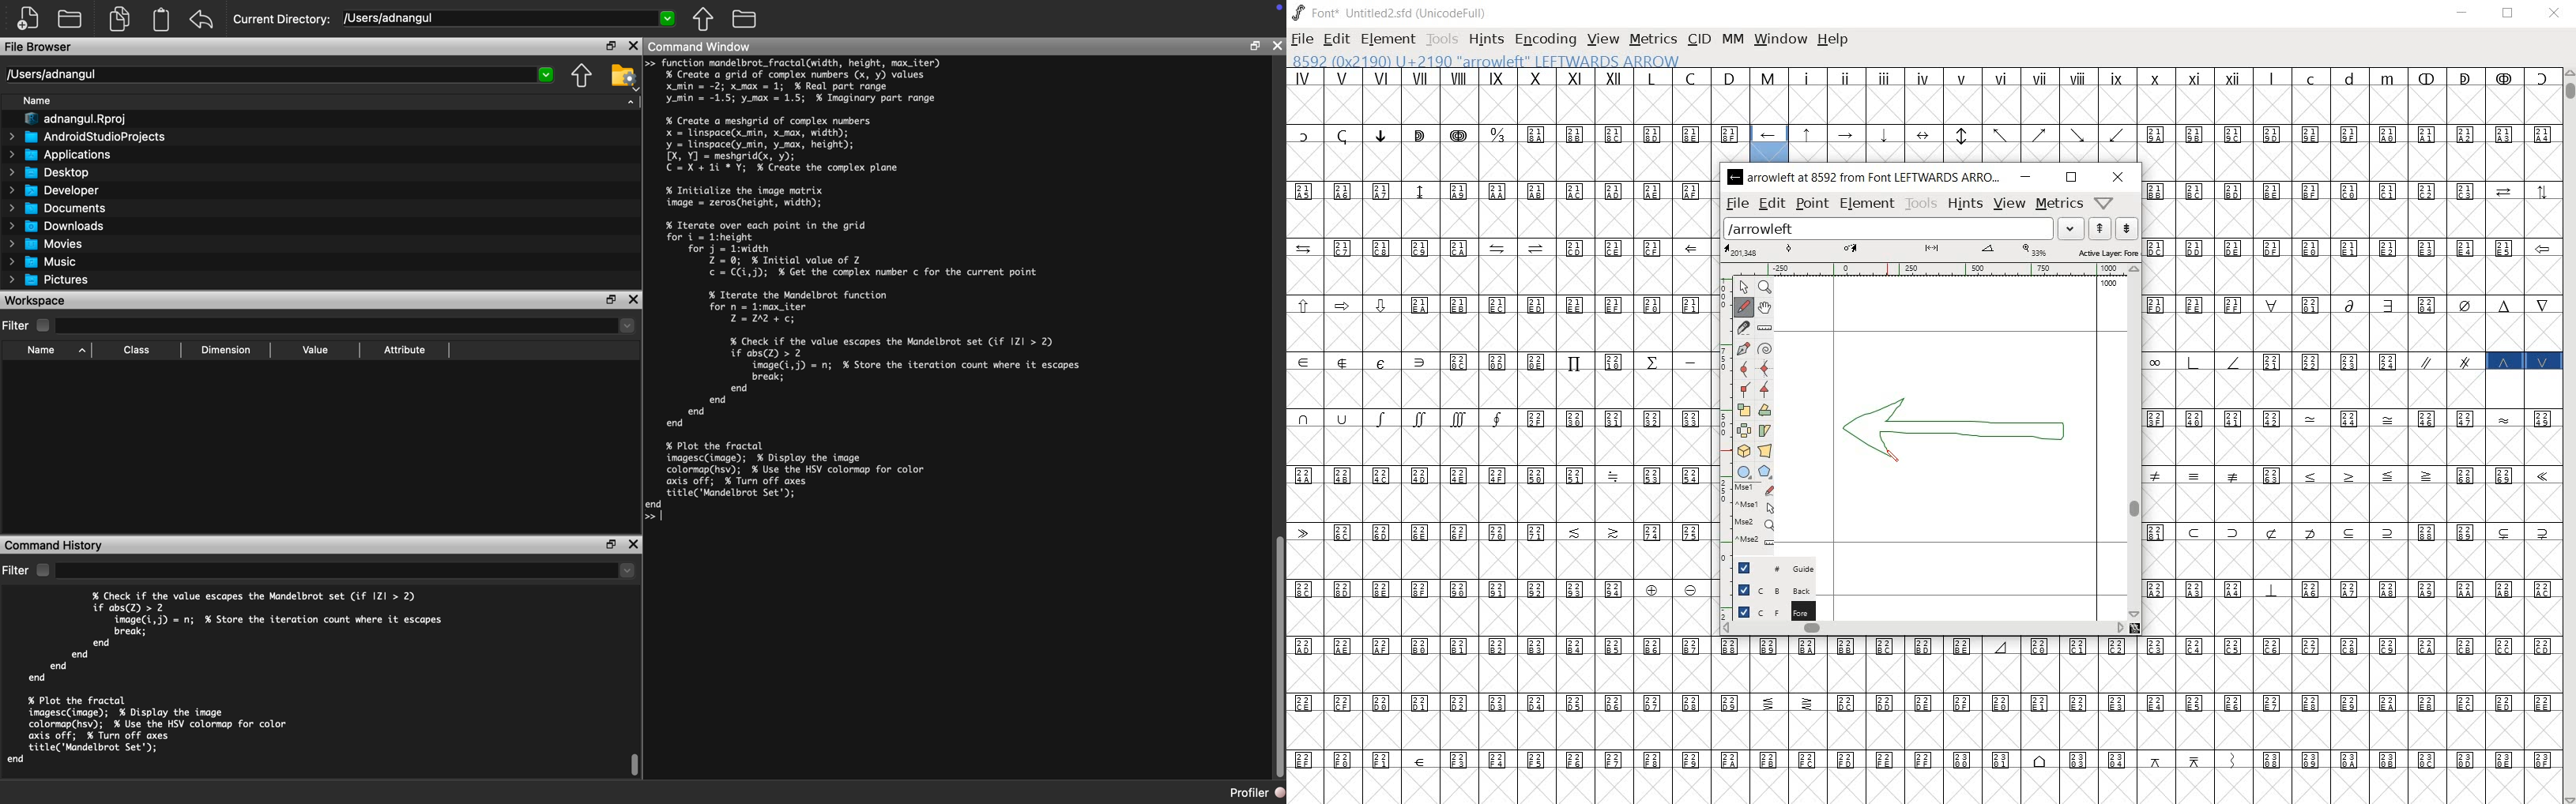 The height and width of the screenshot is (812, 2576). Describe the element at coordinates (1764, 472) in the screenshot. I see `polygon or star` at that location.